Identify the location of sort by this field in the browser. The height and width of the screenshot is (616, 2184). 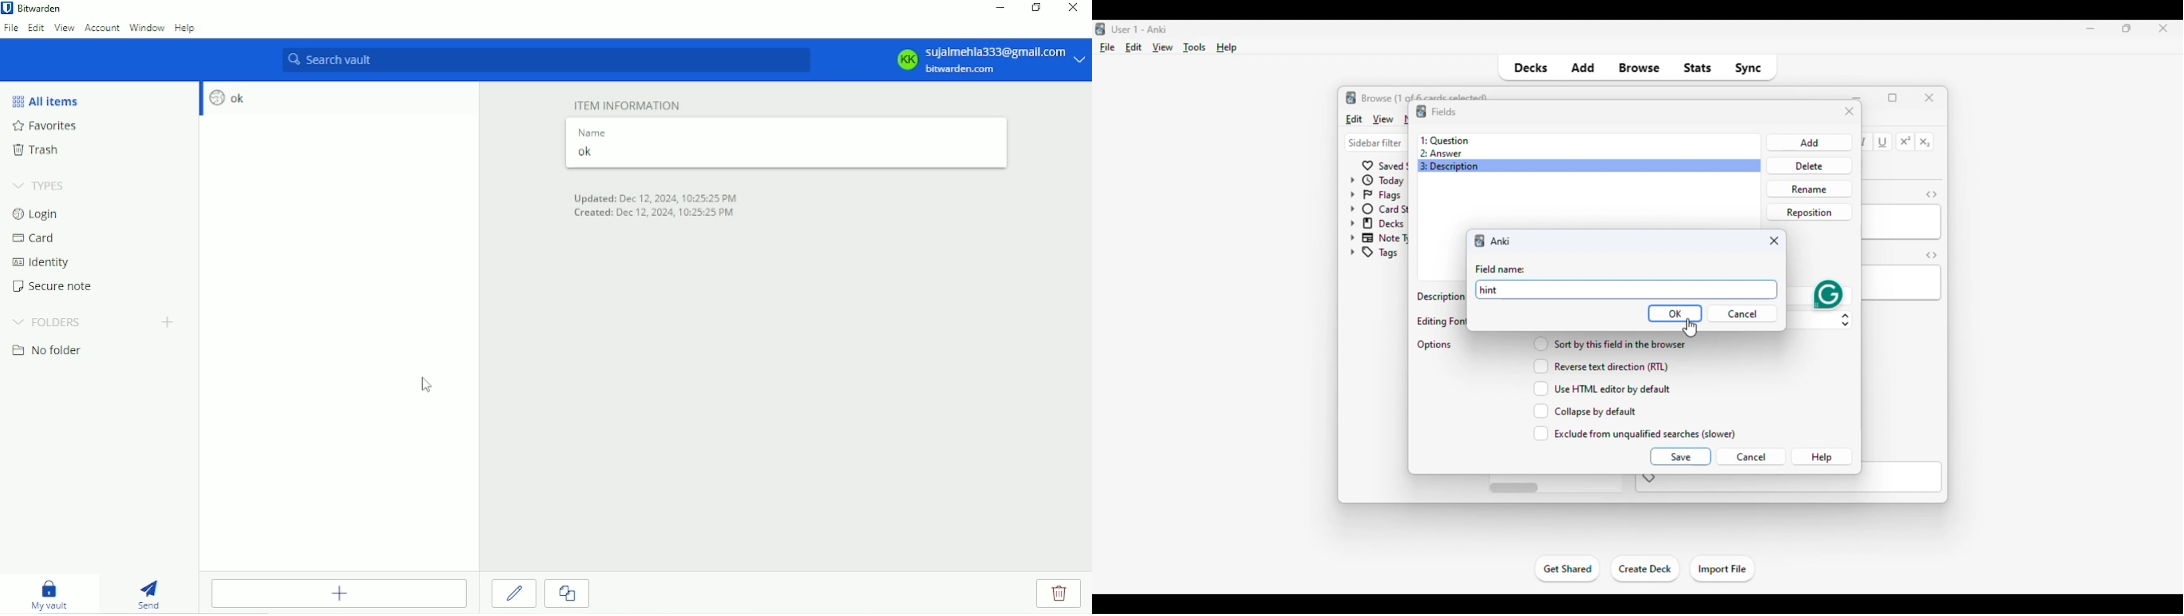
(1609, 343).